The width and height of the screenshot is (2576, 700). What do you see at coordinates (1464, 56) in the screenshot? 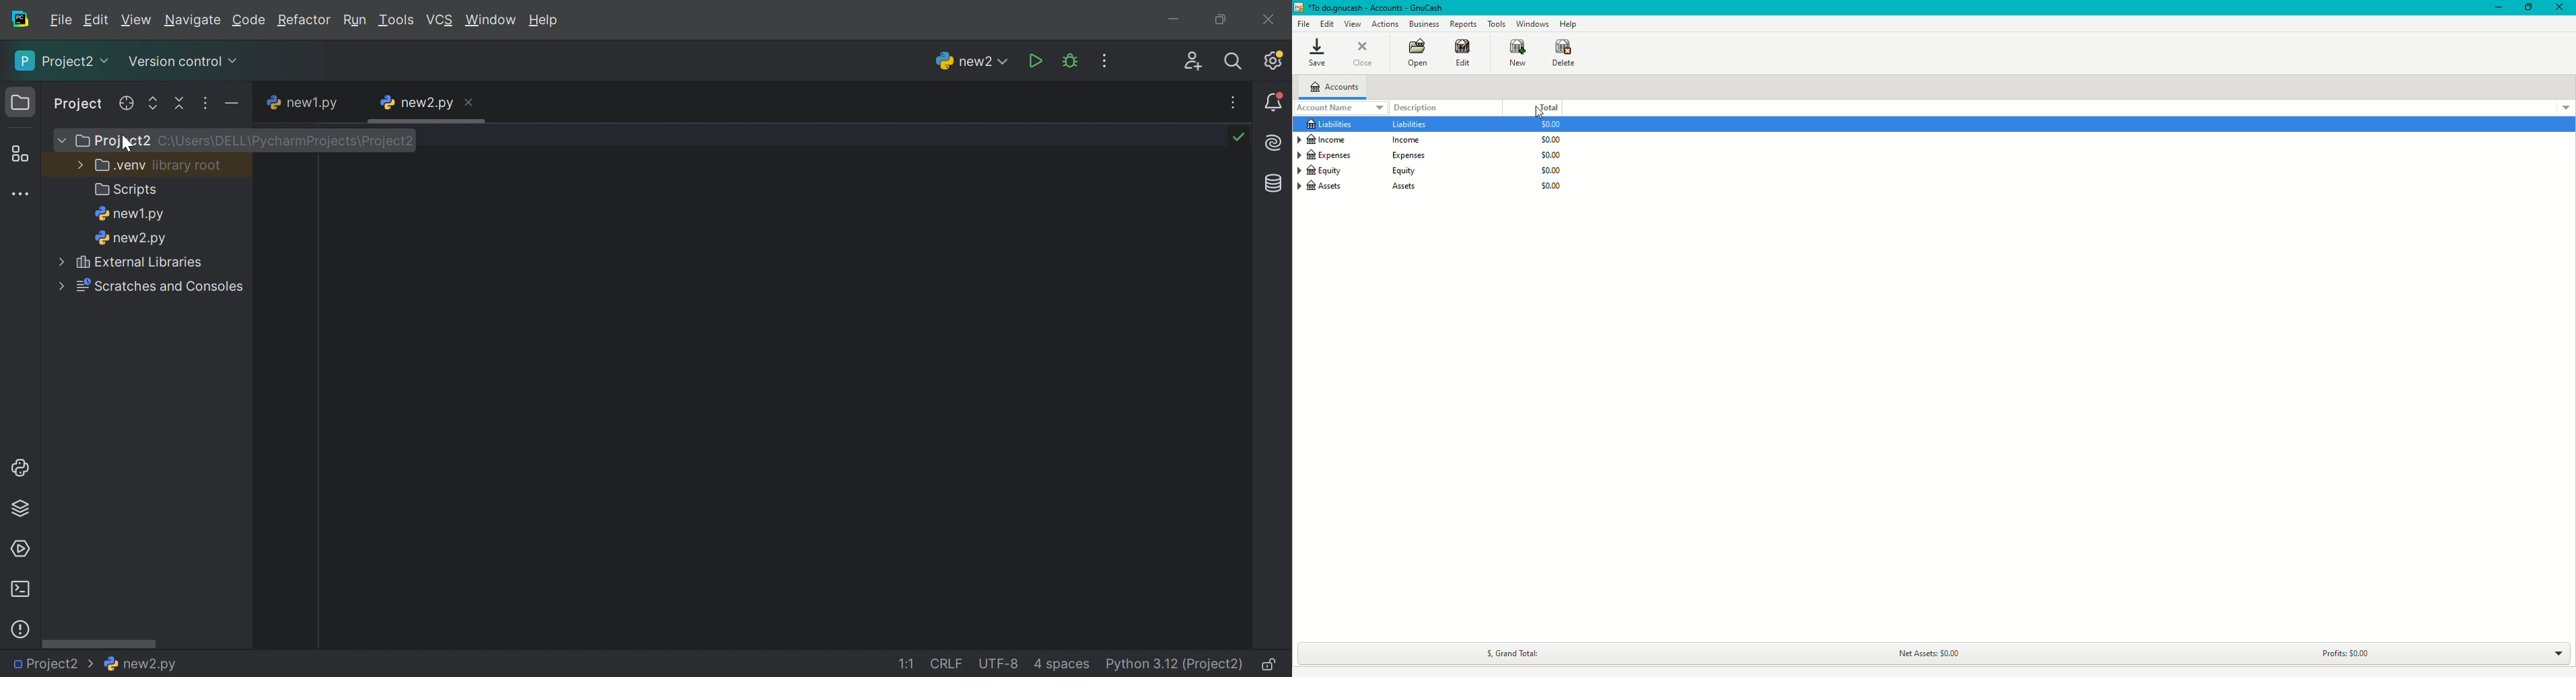
I see `Edit` at bounding box center [1464, 56].